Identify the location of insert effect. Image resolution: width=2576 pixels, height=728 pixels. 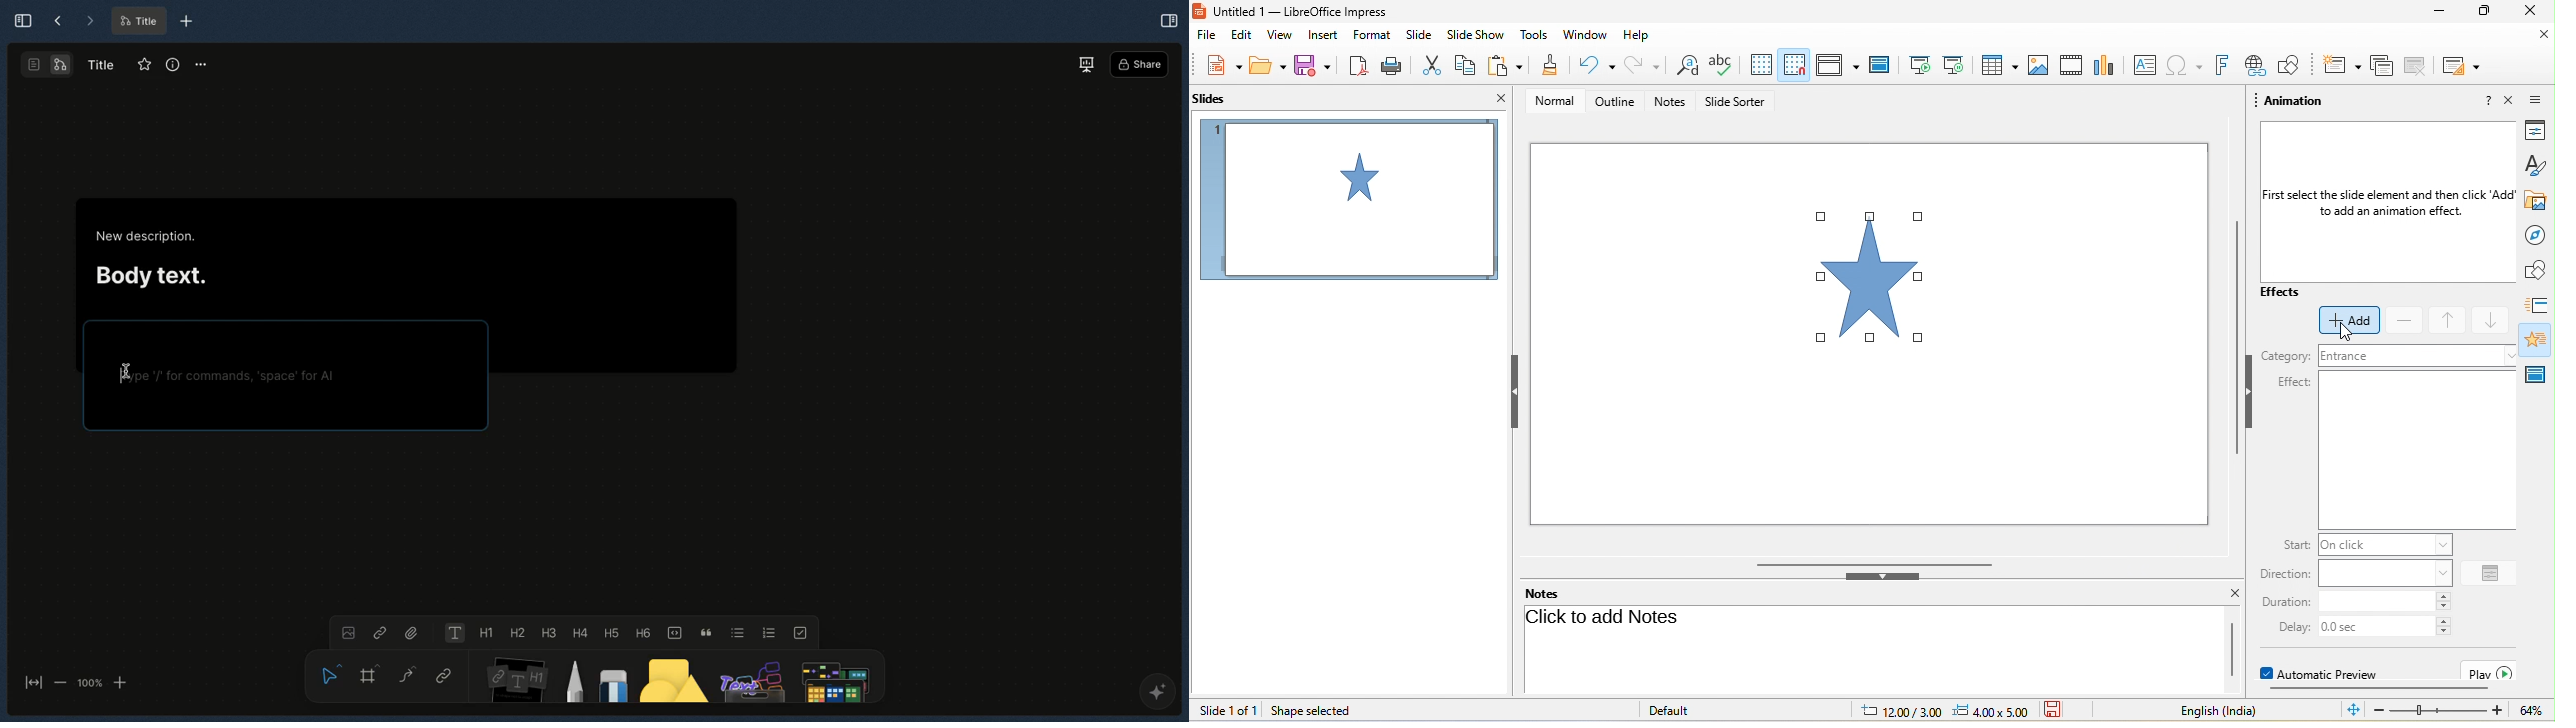
(2420, 450).